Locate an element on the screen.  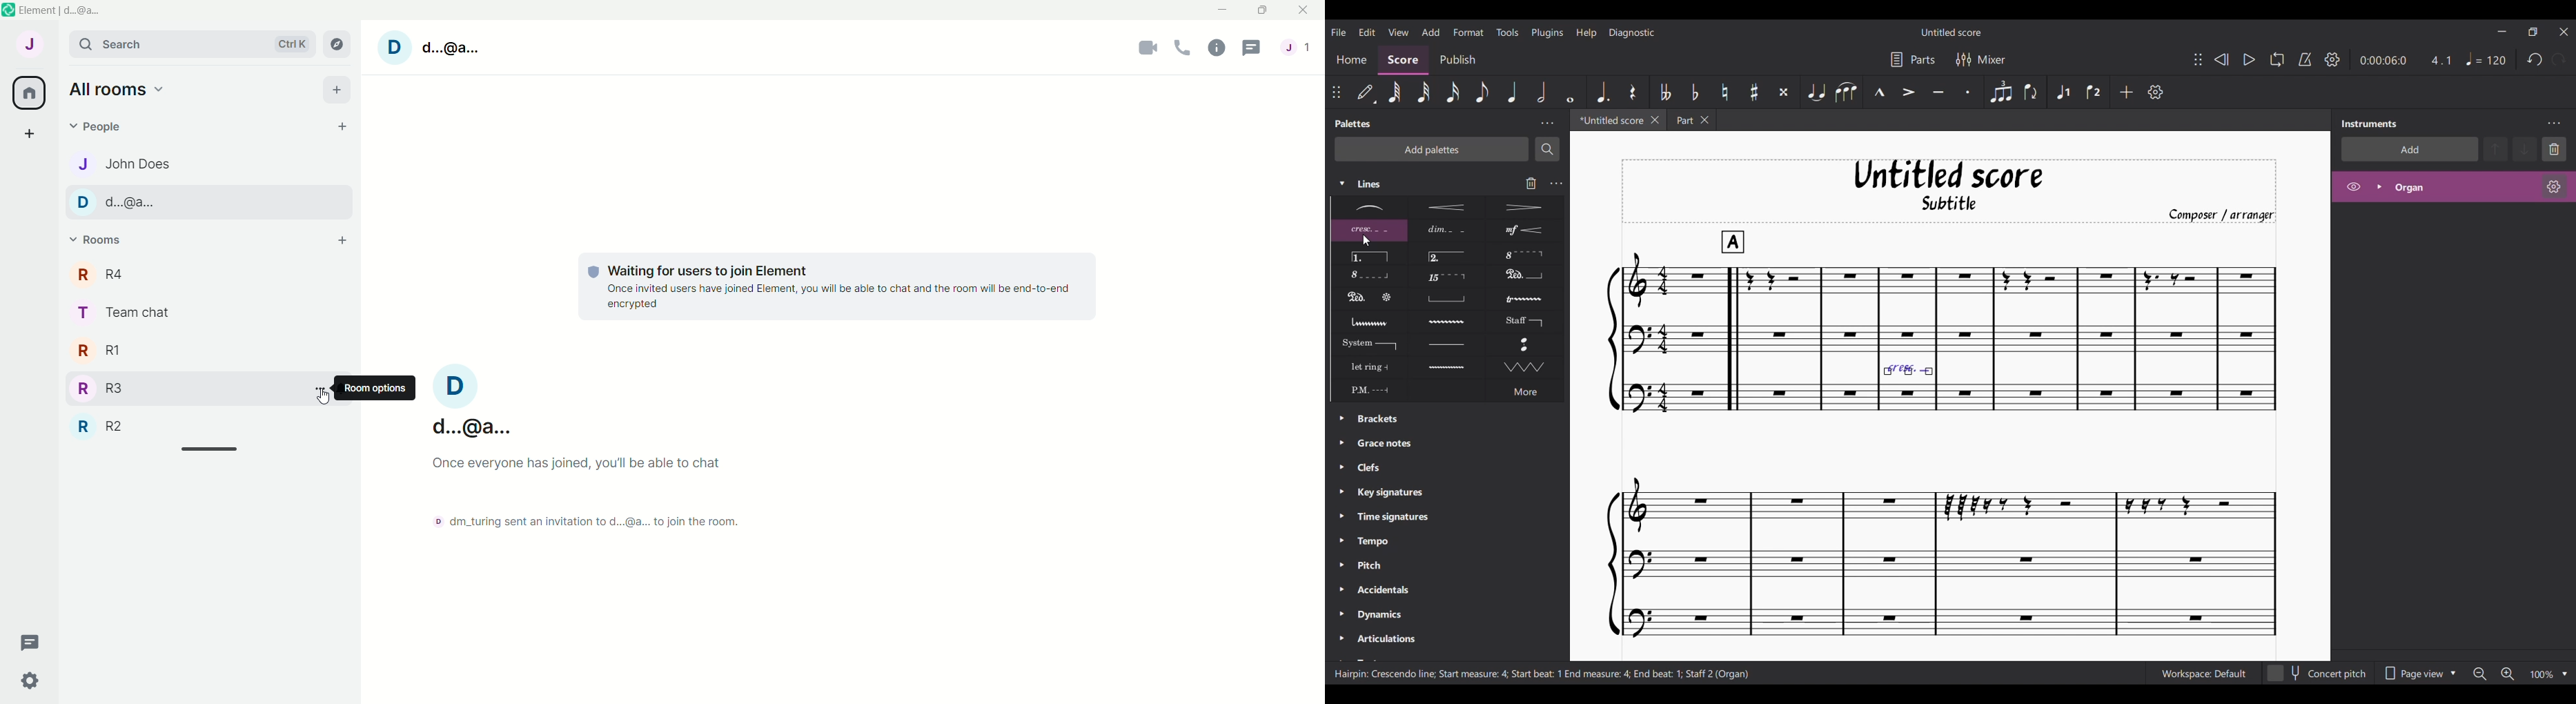
Change position of toolbar attached is located at coordinates (2198, 59).